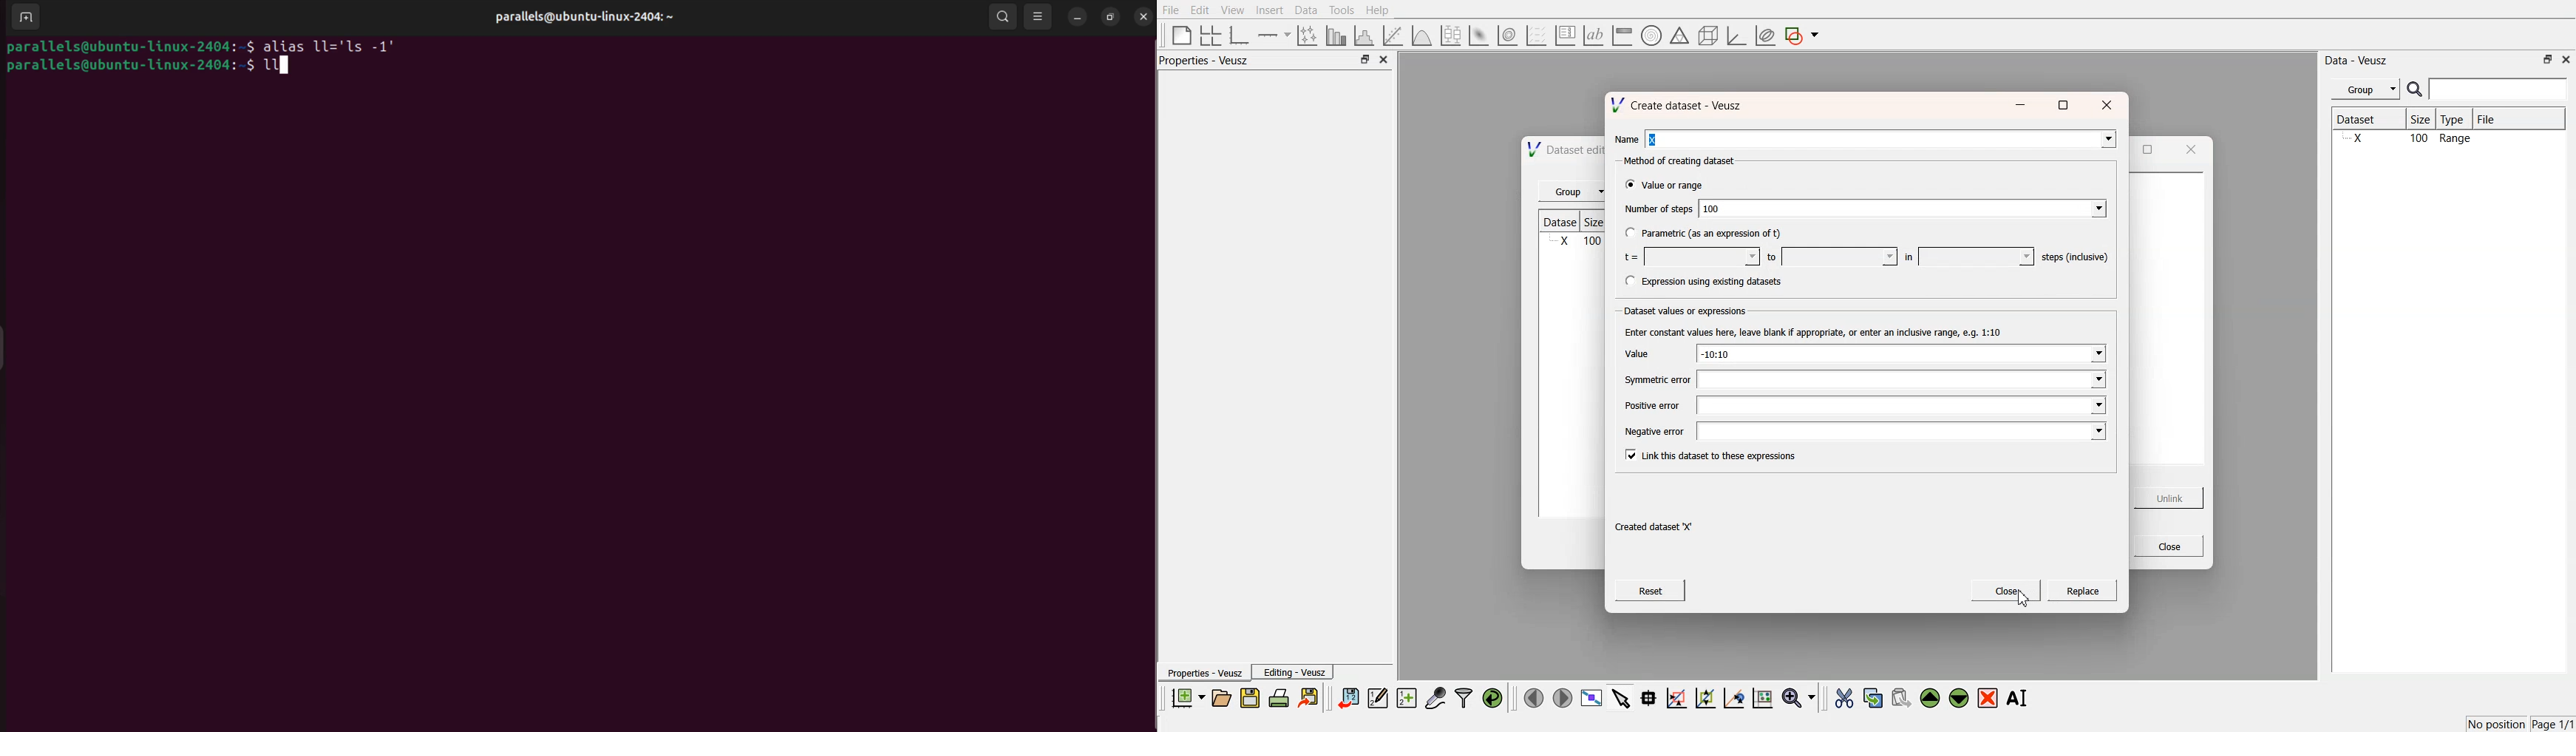 This screenshot has width=2576, height=756. What do you see at coordinates (1733, 697) in the screenshot?
I see `recenter the graph axes` at bounding box center [1733, 697].